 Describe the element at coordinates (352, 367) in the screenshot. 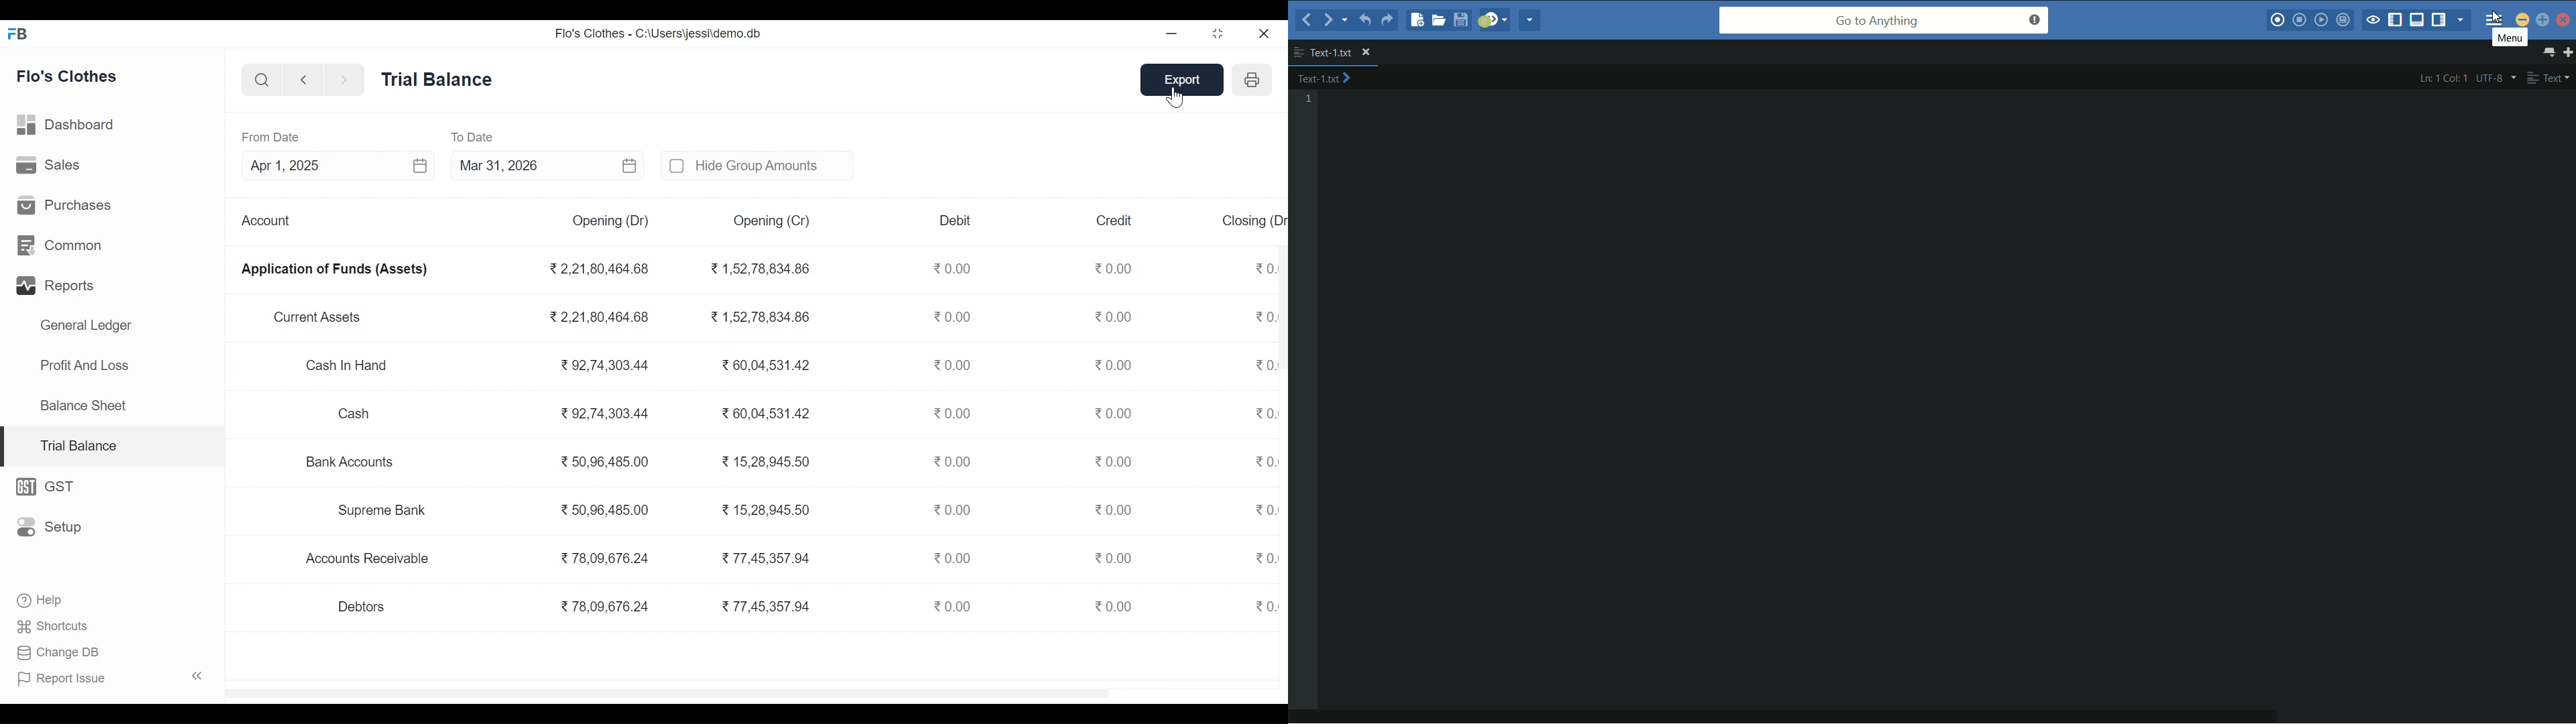

I see `Cash In Hand` at that location.